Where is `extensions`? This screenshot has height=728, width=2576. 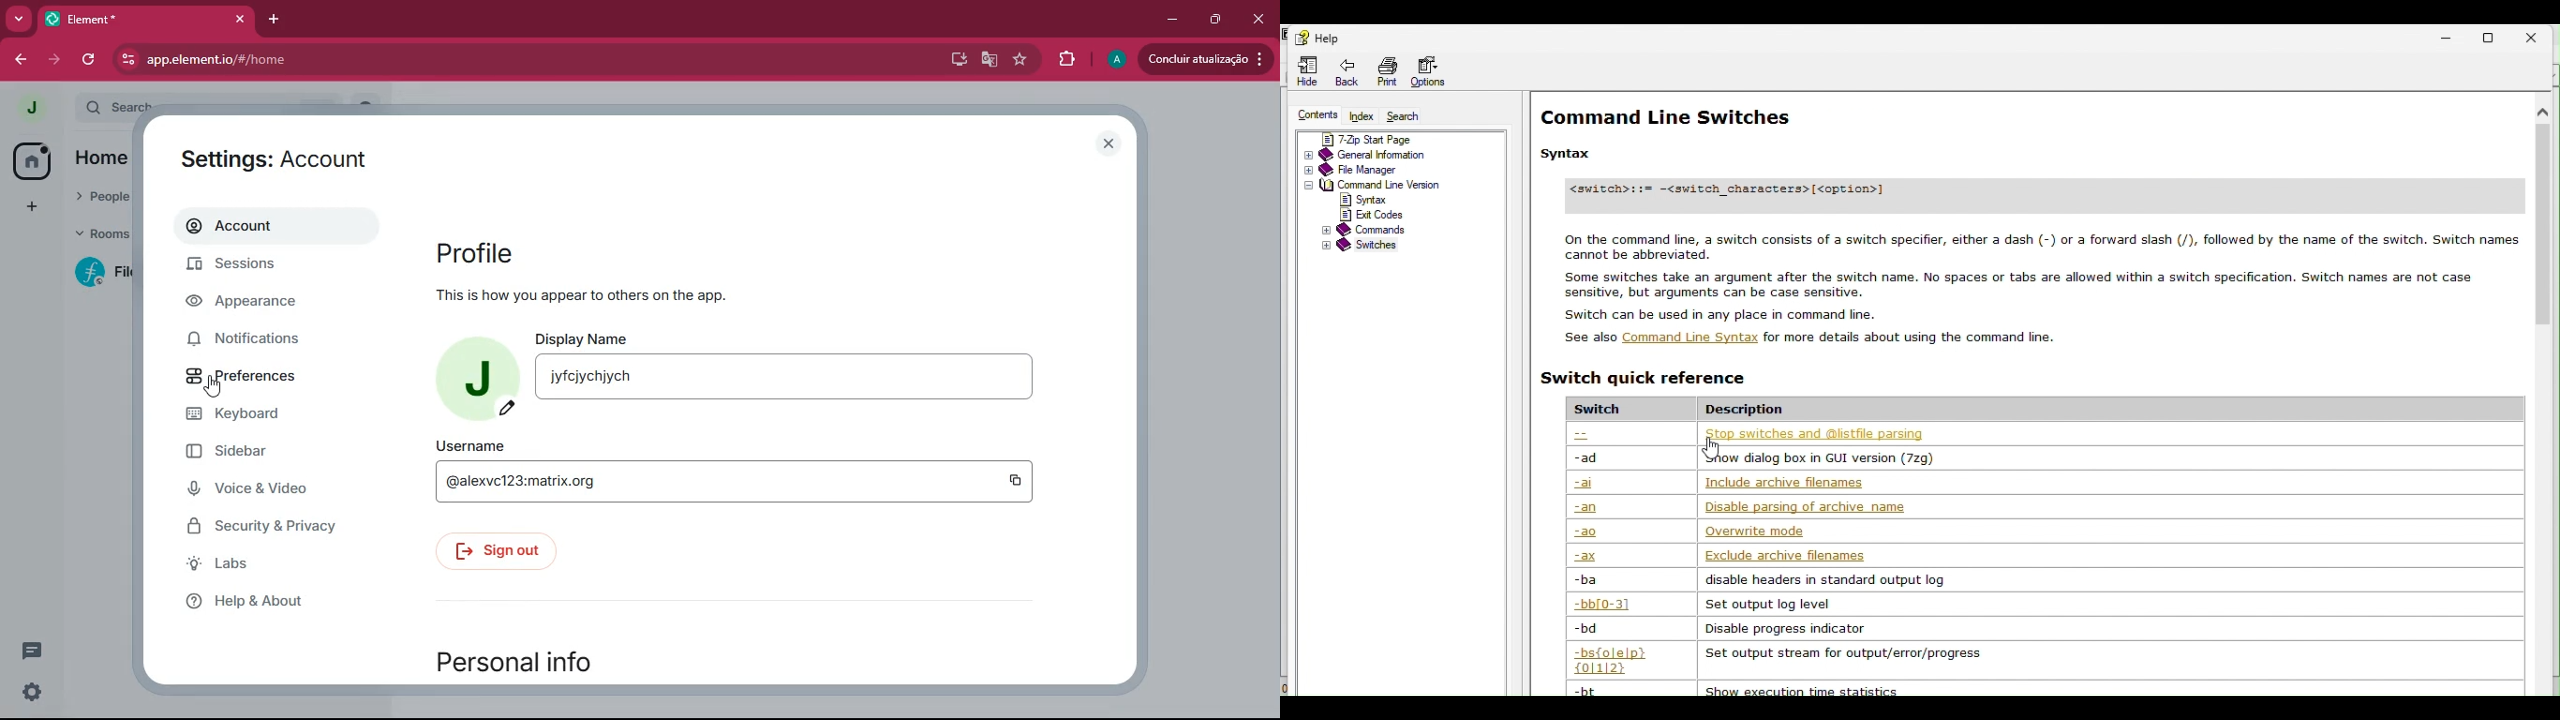 extensions is located at coordinates (1063, 59).